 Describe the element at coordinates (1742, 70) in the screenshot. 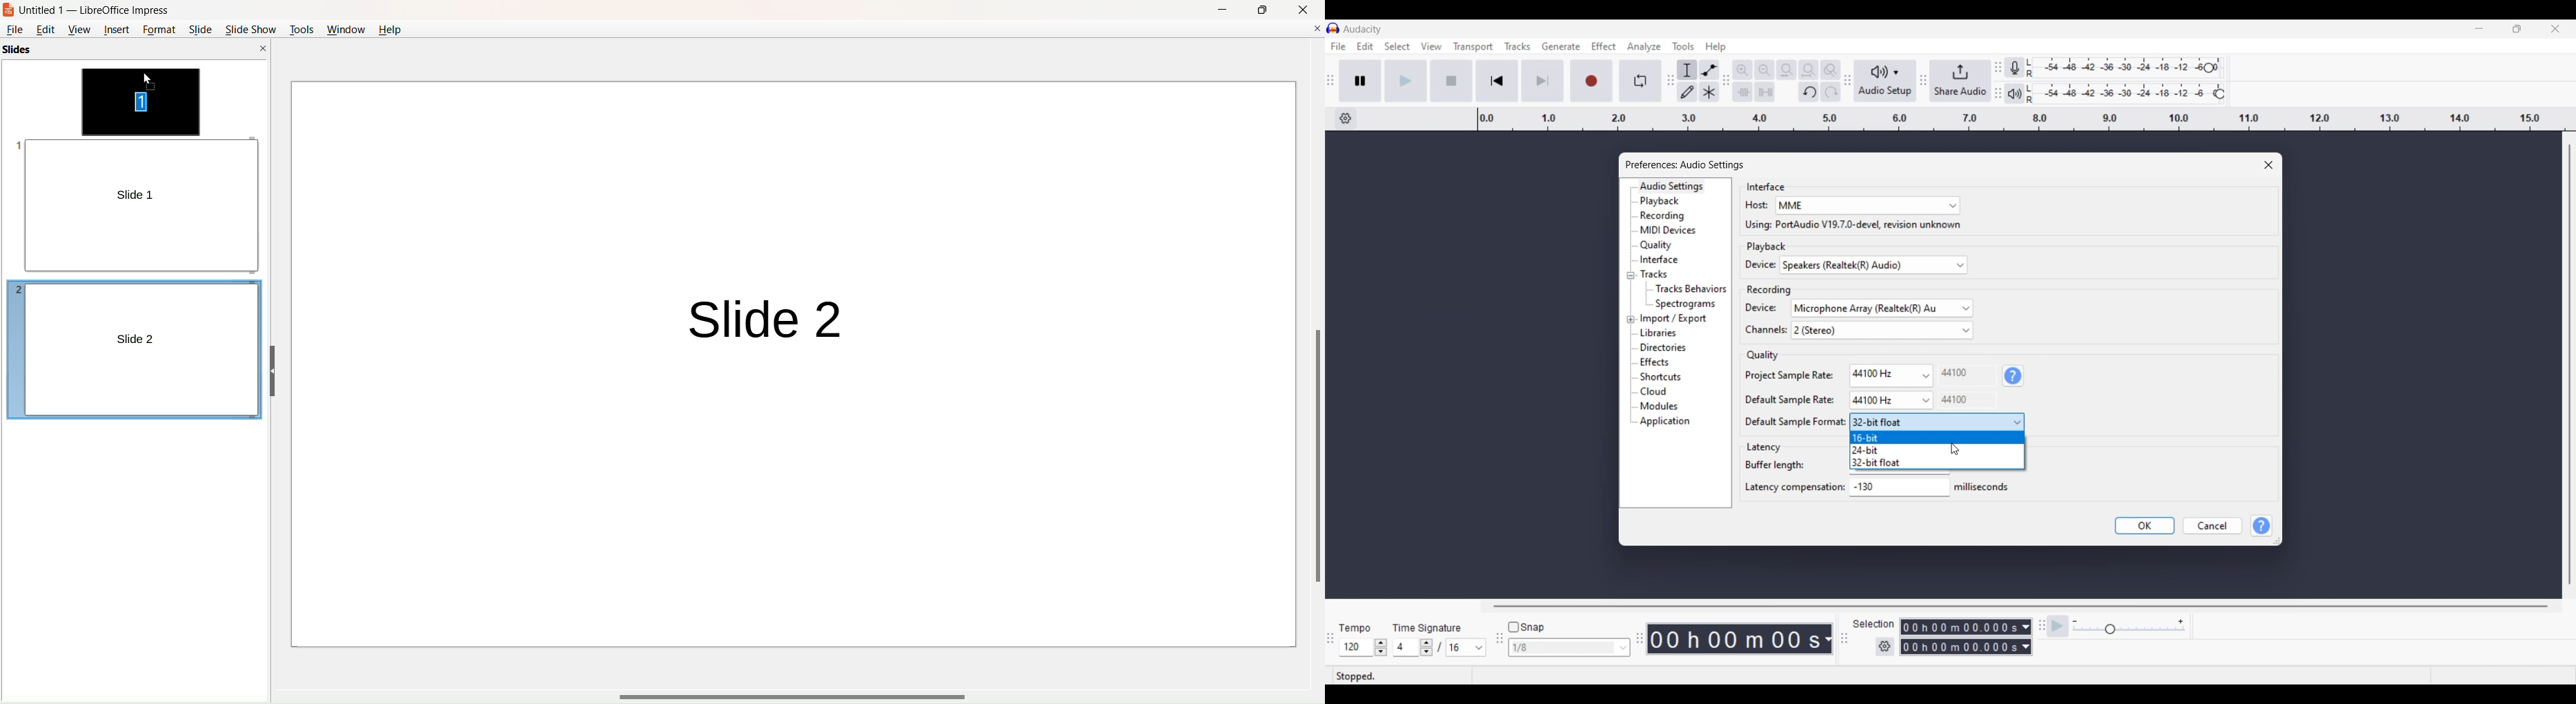

I see `Zoom in` at that location.